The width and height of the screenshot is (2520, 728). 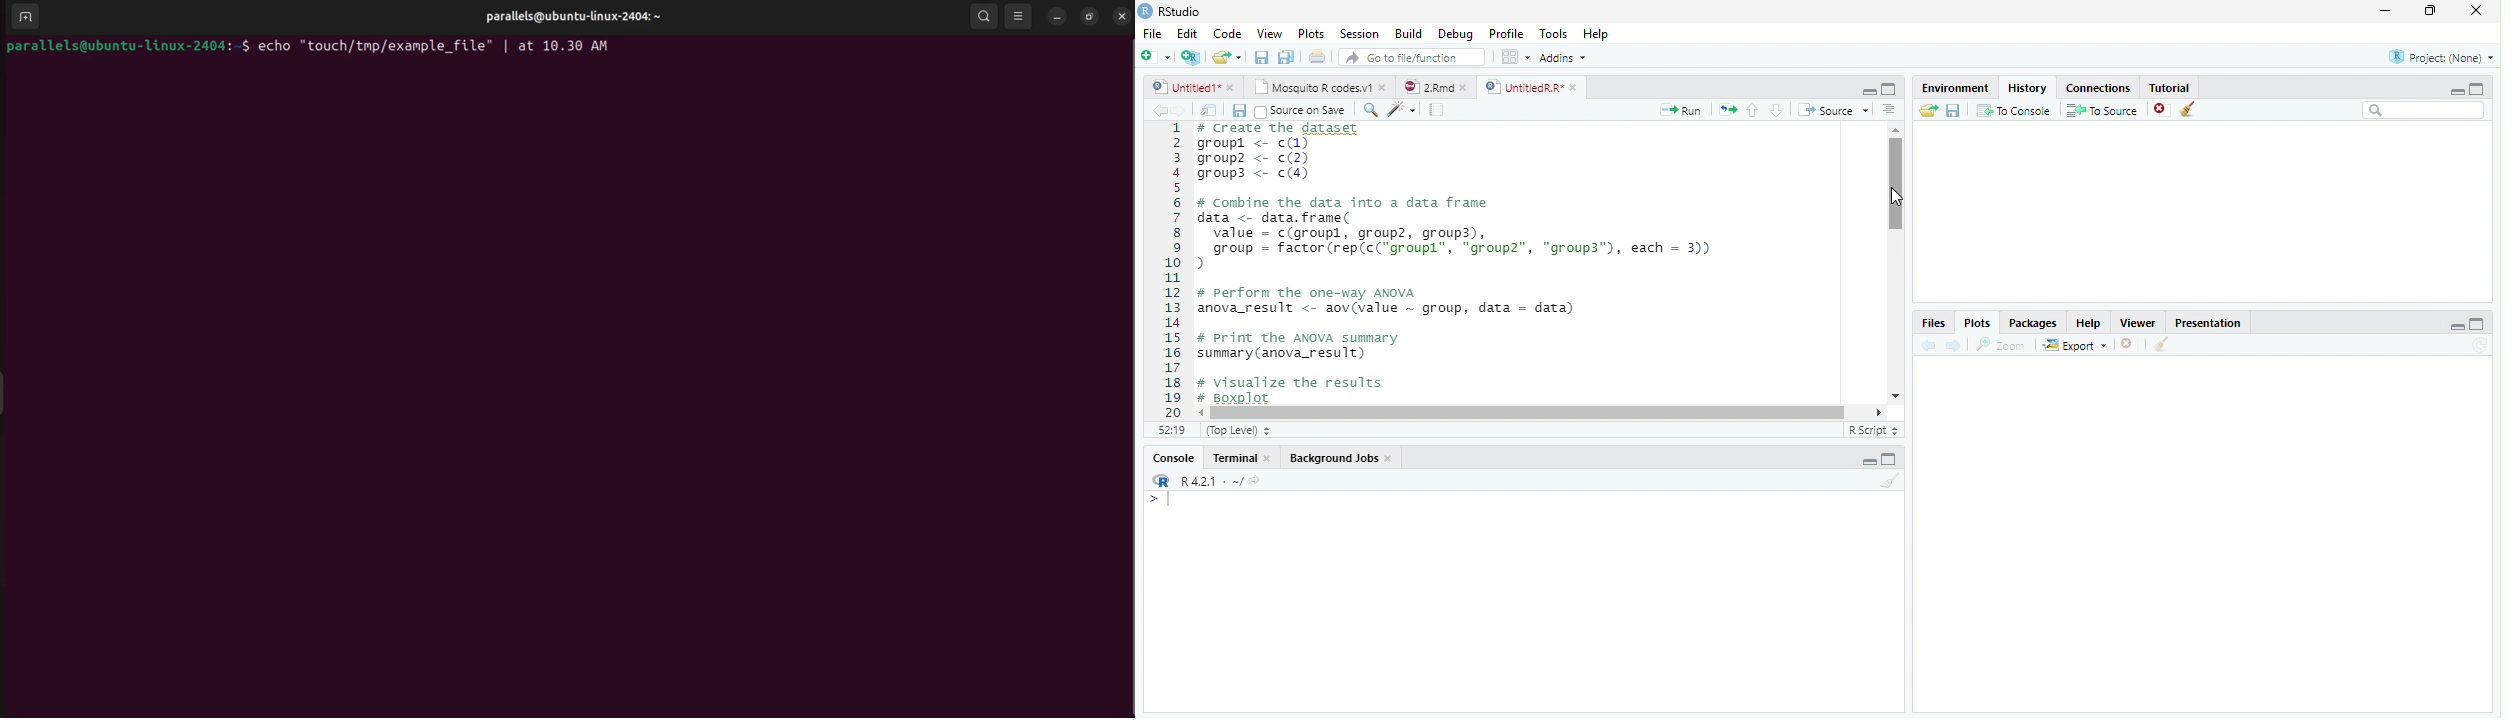 I want to click on 1:1, so click(x=1169, y=430).